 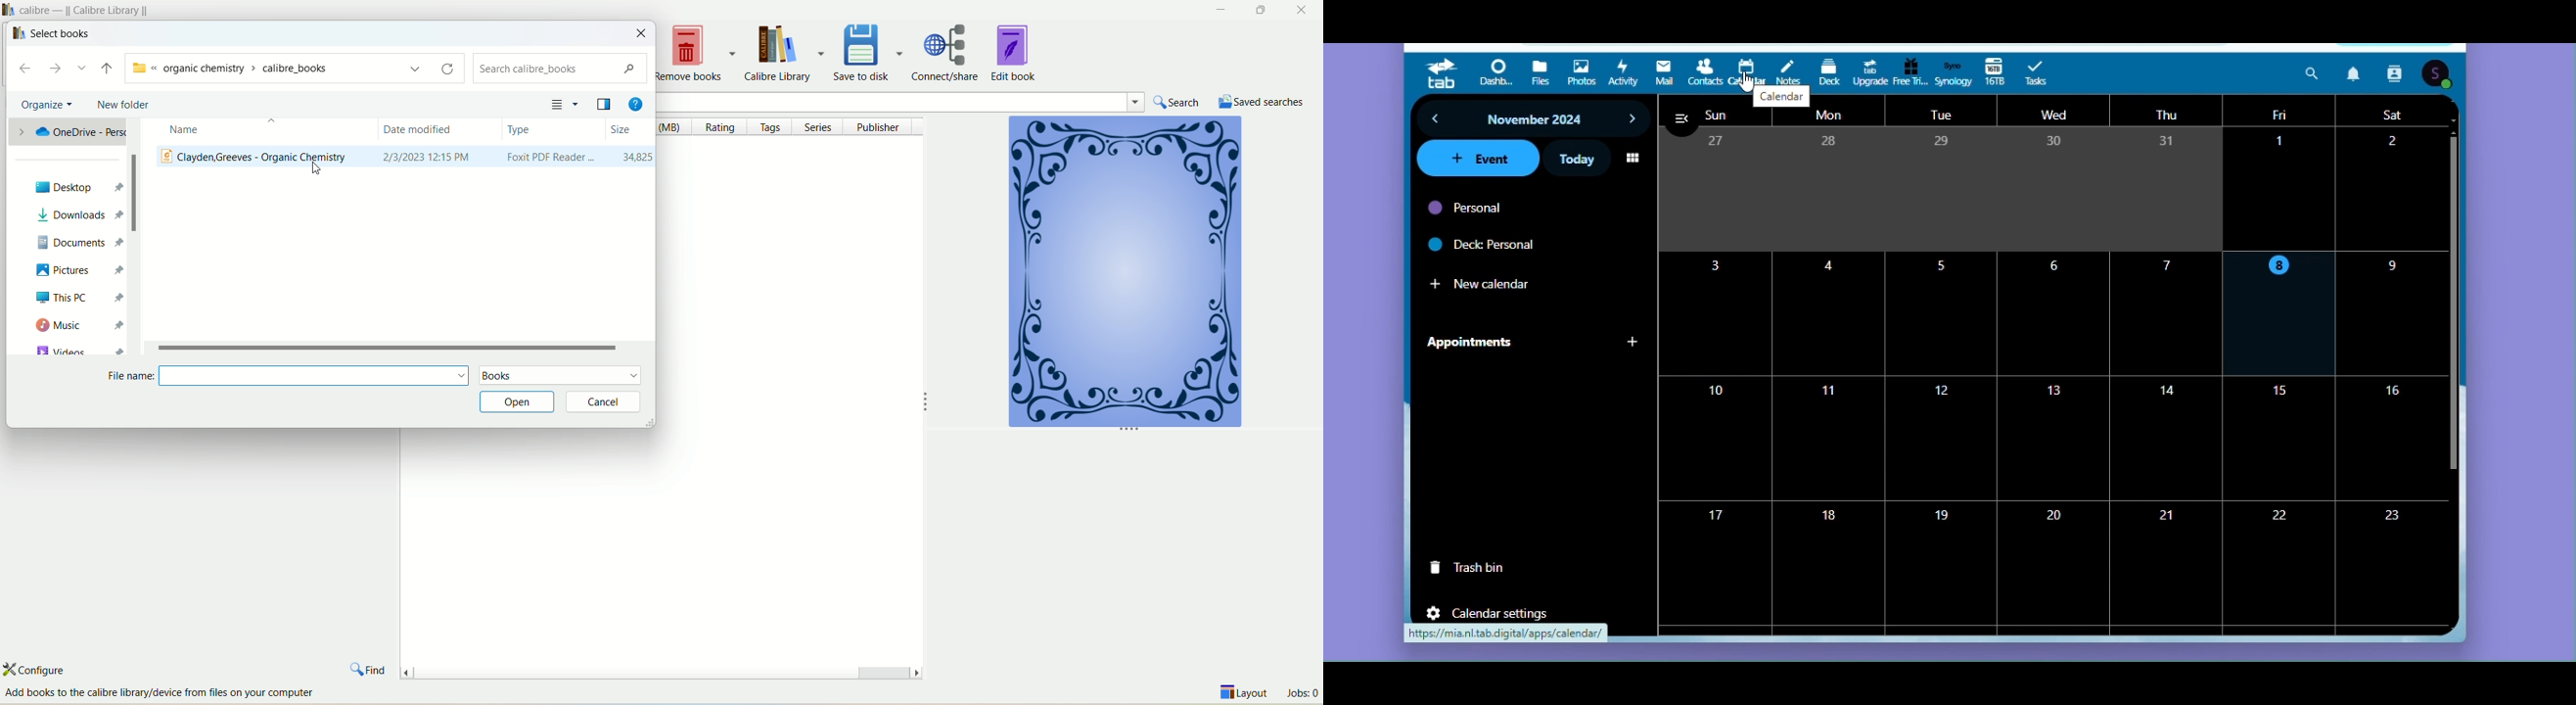 I want to click on horizontal scroll bar, so click(x=661, y=669).